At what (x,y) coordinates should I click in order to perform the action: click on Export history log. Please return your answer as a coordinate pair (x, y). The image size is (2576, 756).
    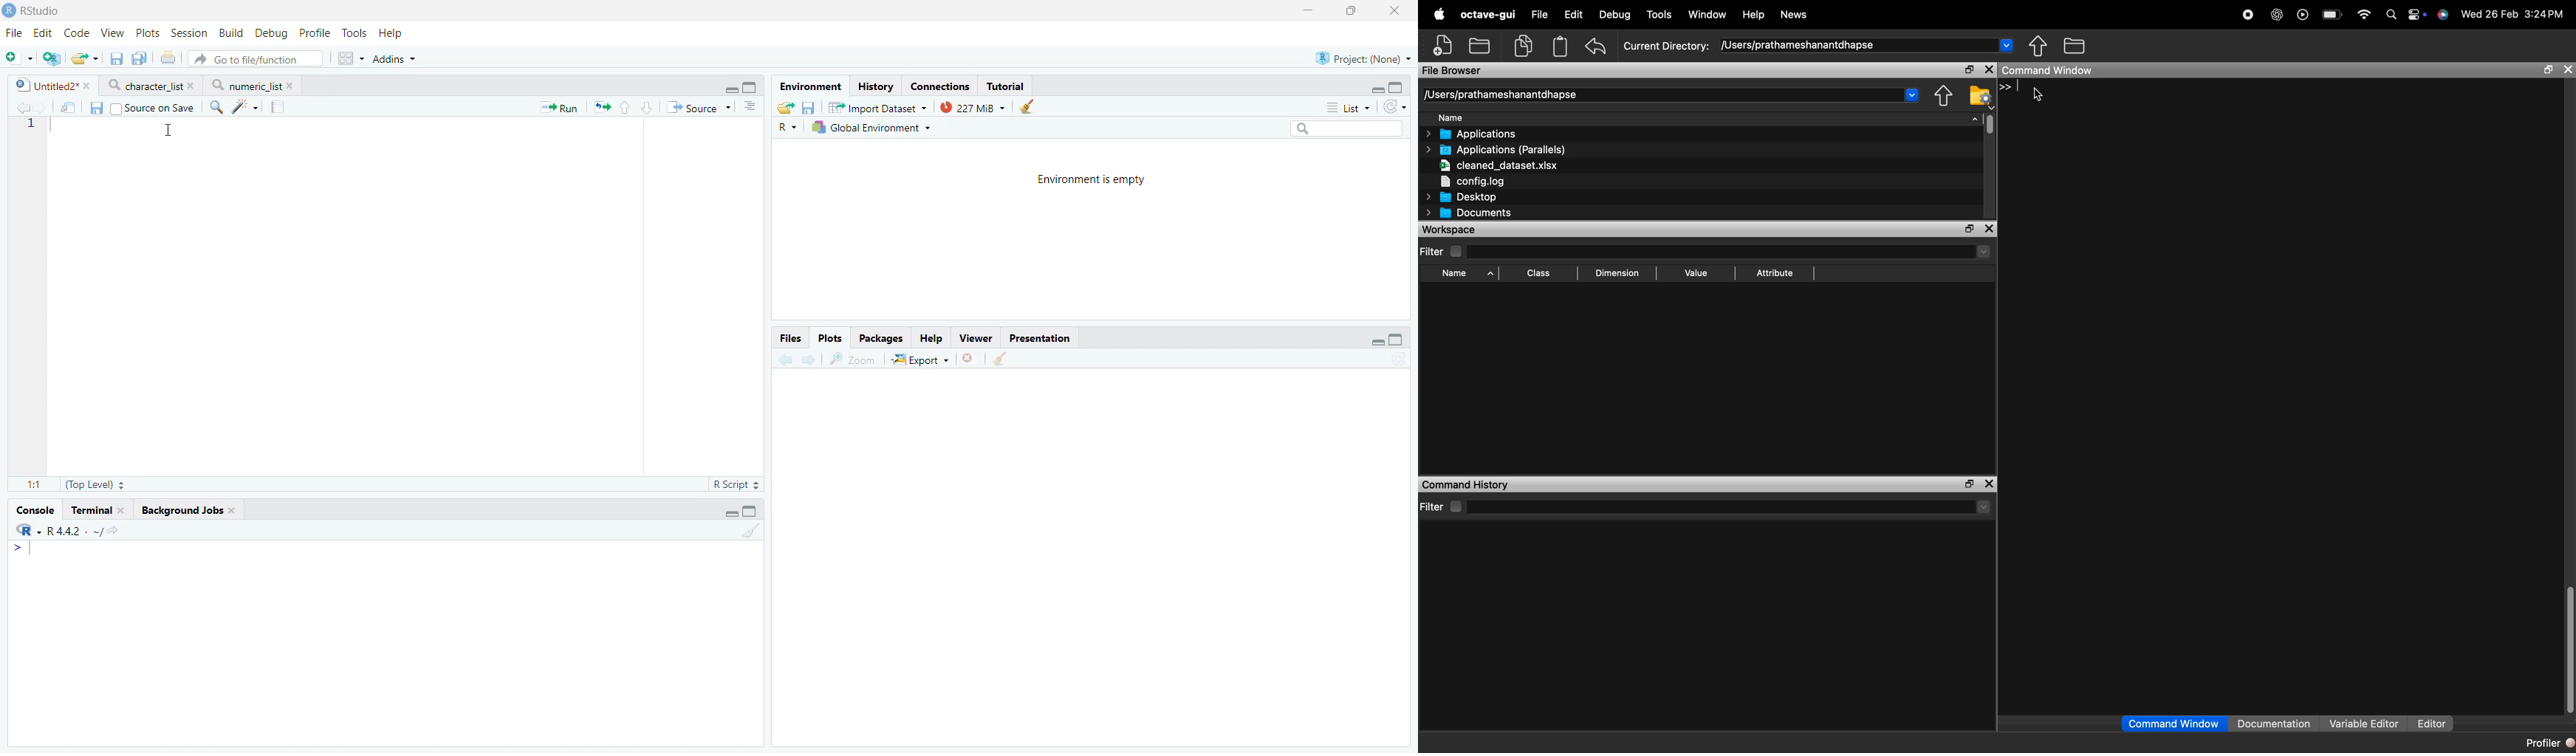
    Looking at the image, I should click on (787, 108).